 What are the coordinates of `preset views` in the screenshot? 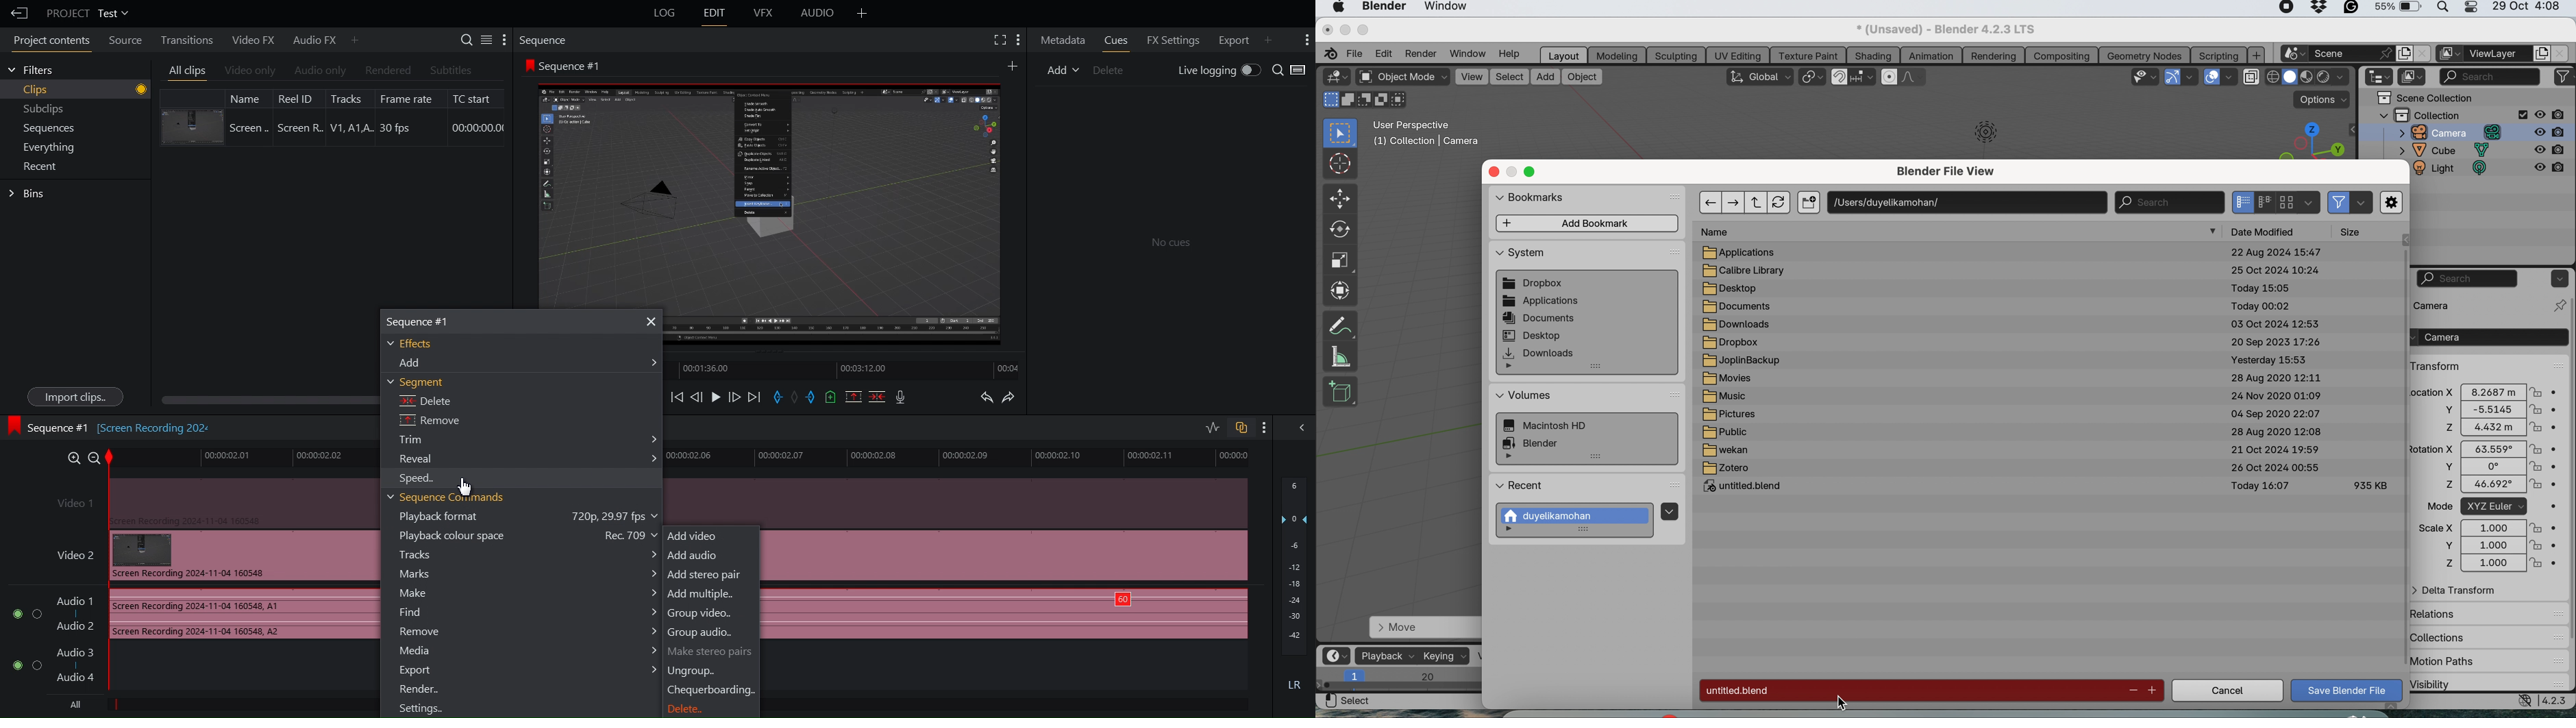 It's located at (2306, 140).